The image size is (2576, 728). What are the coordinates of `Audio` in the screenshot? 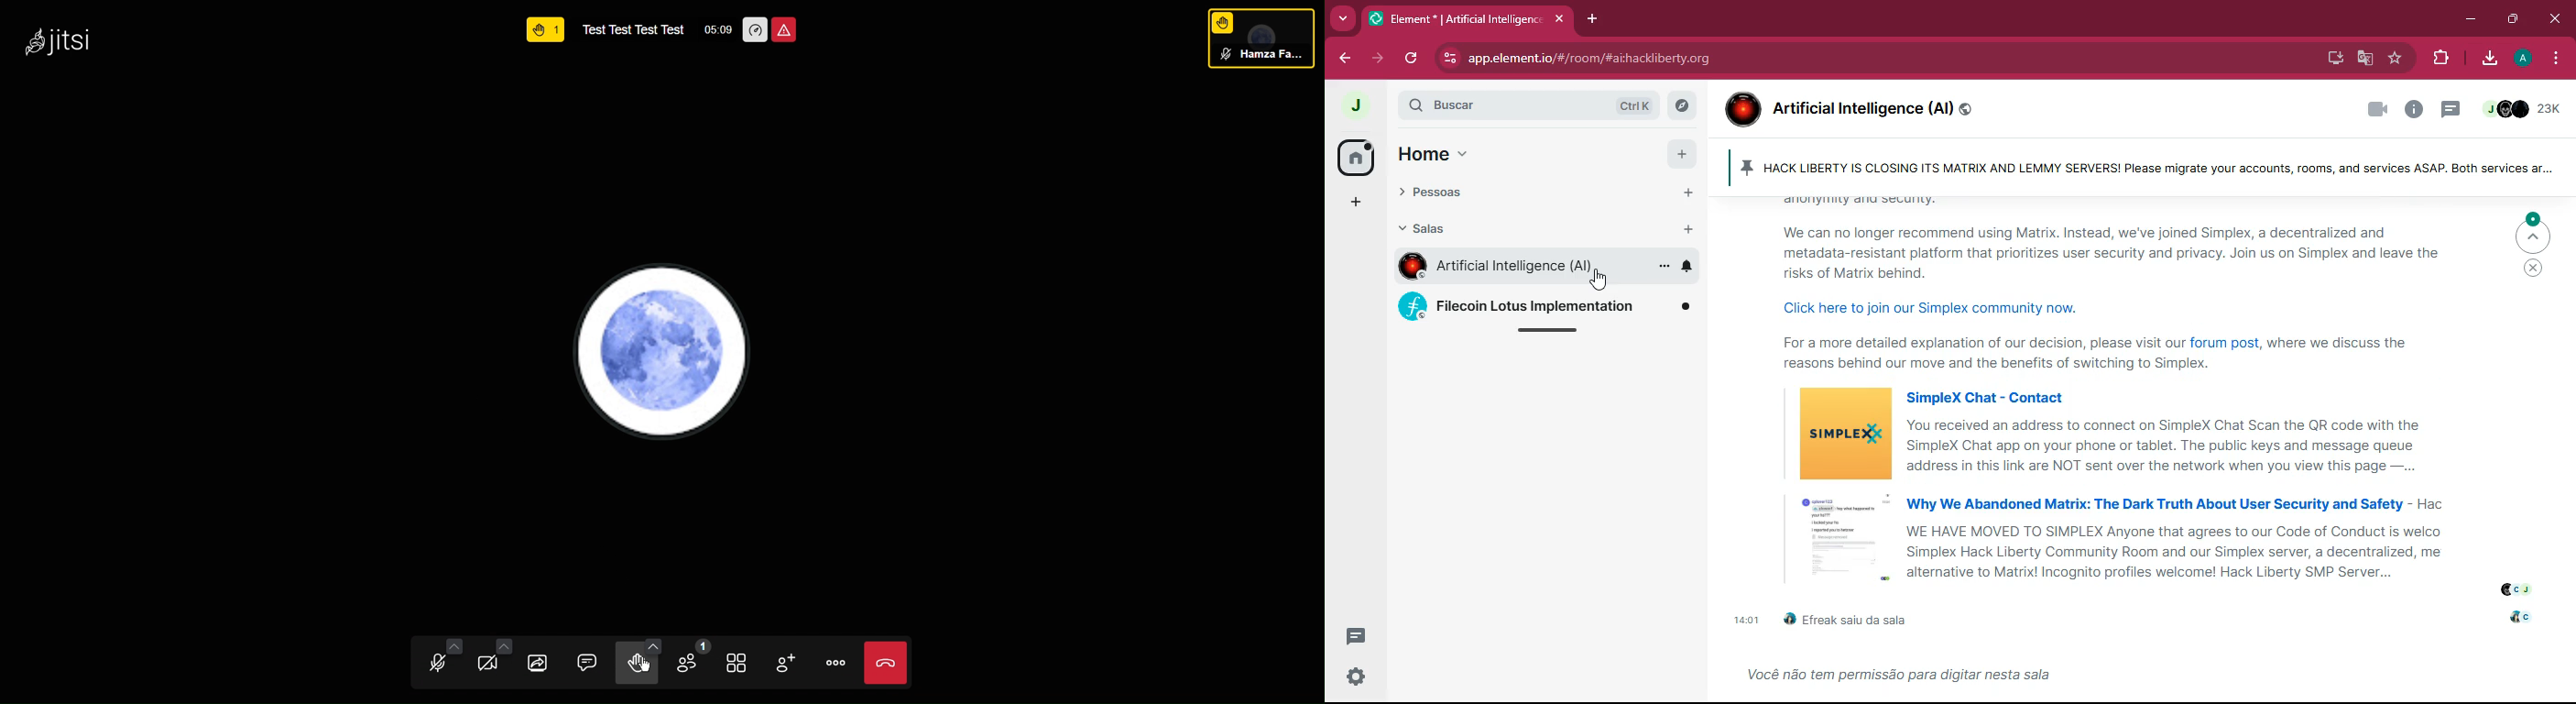 It's located at (438, 661).